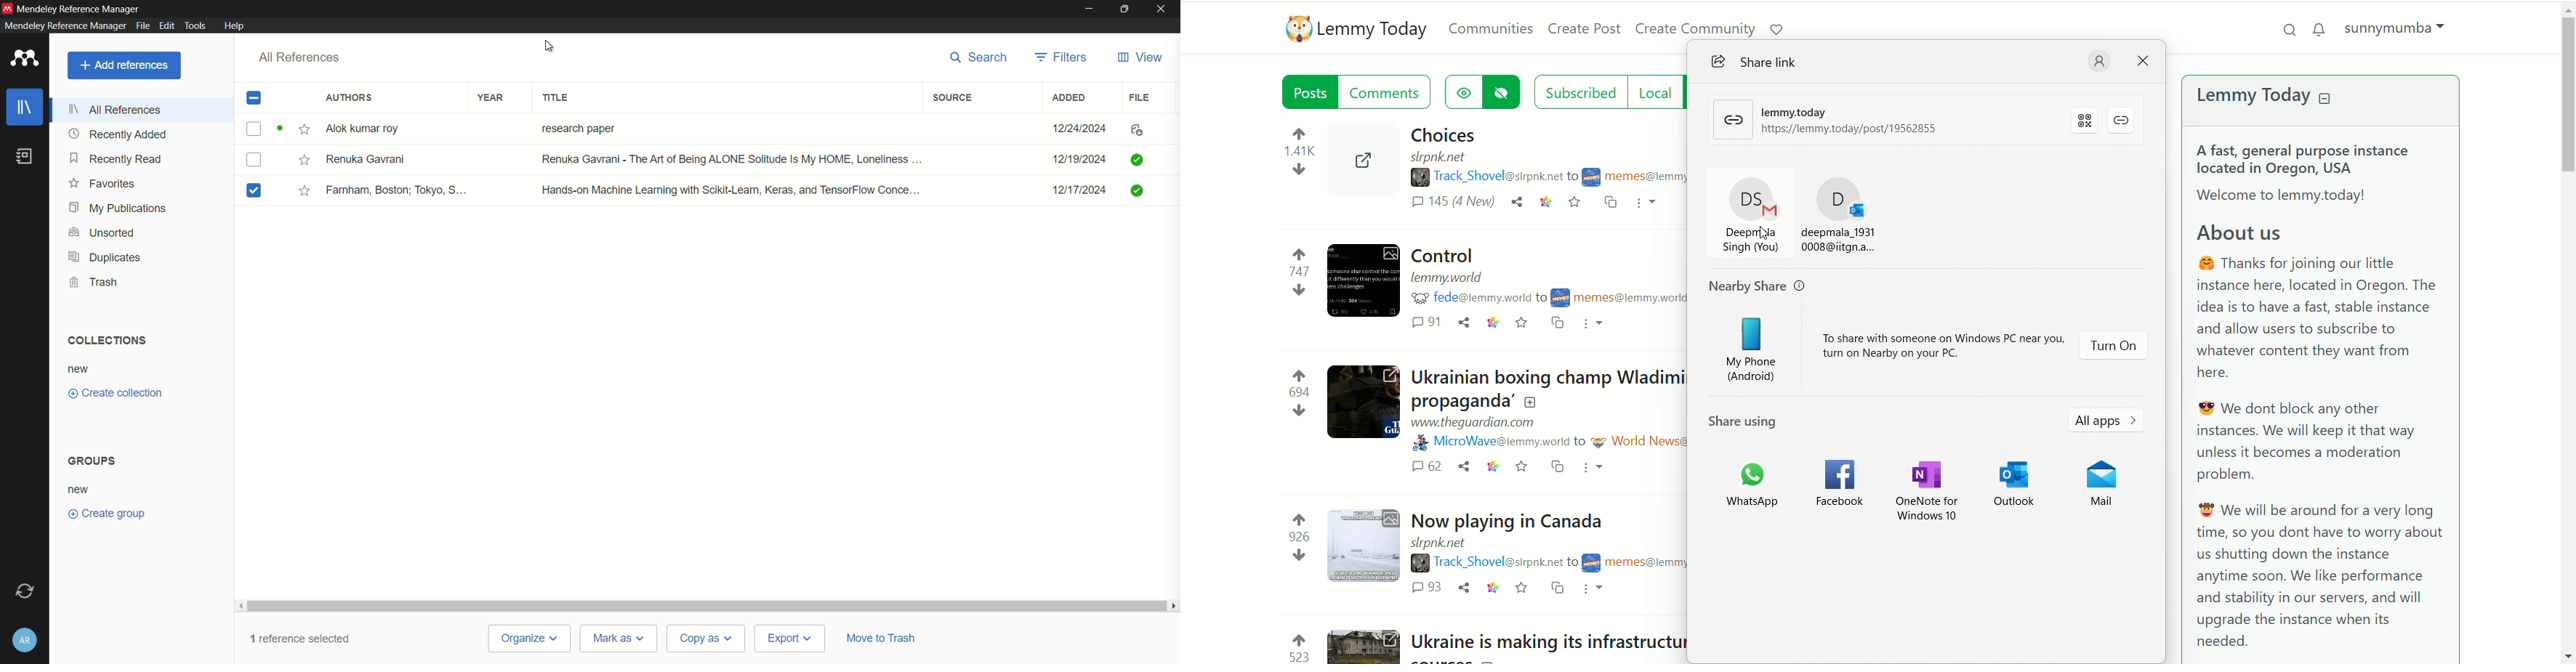 The image size is (2576, 672). Describe the element at coordinates (1755, 286) in the screenshot. I see `nearby share` at that location.